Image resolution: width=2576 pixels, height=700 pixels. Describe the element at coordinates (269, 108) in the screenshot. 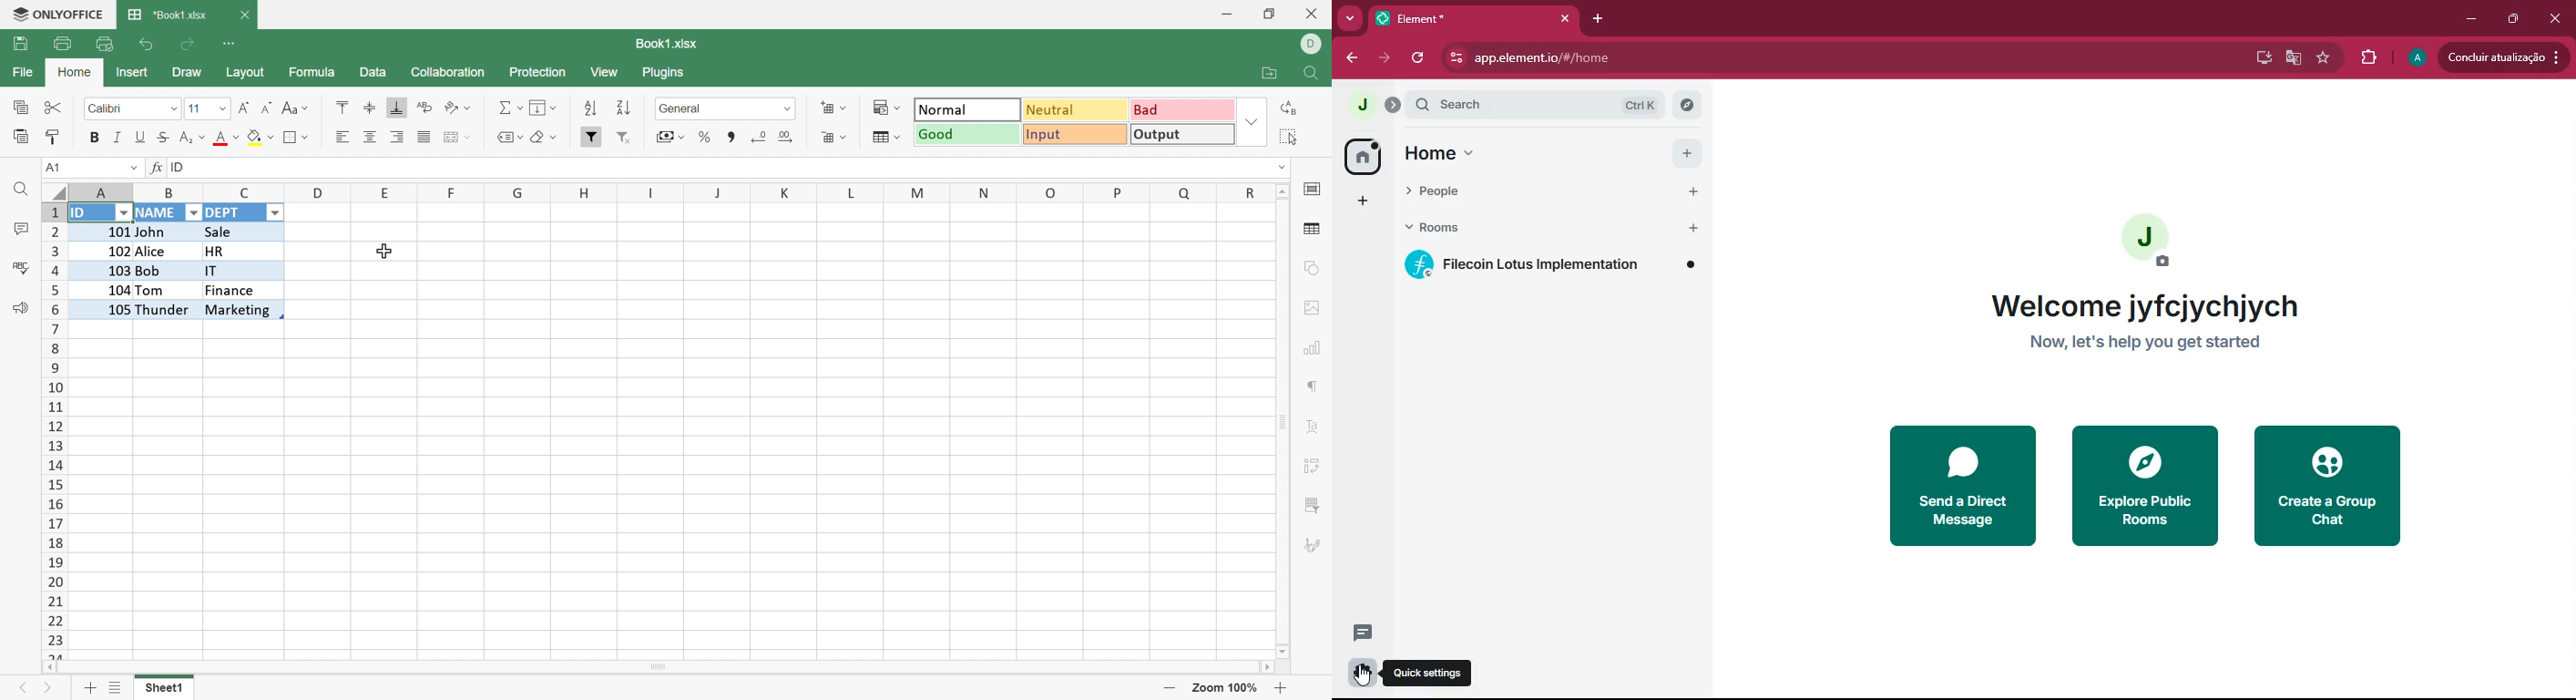

I see `Decrement font size` at that location.